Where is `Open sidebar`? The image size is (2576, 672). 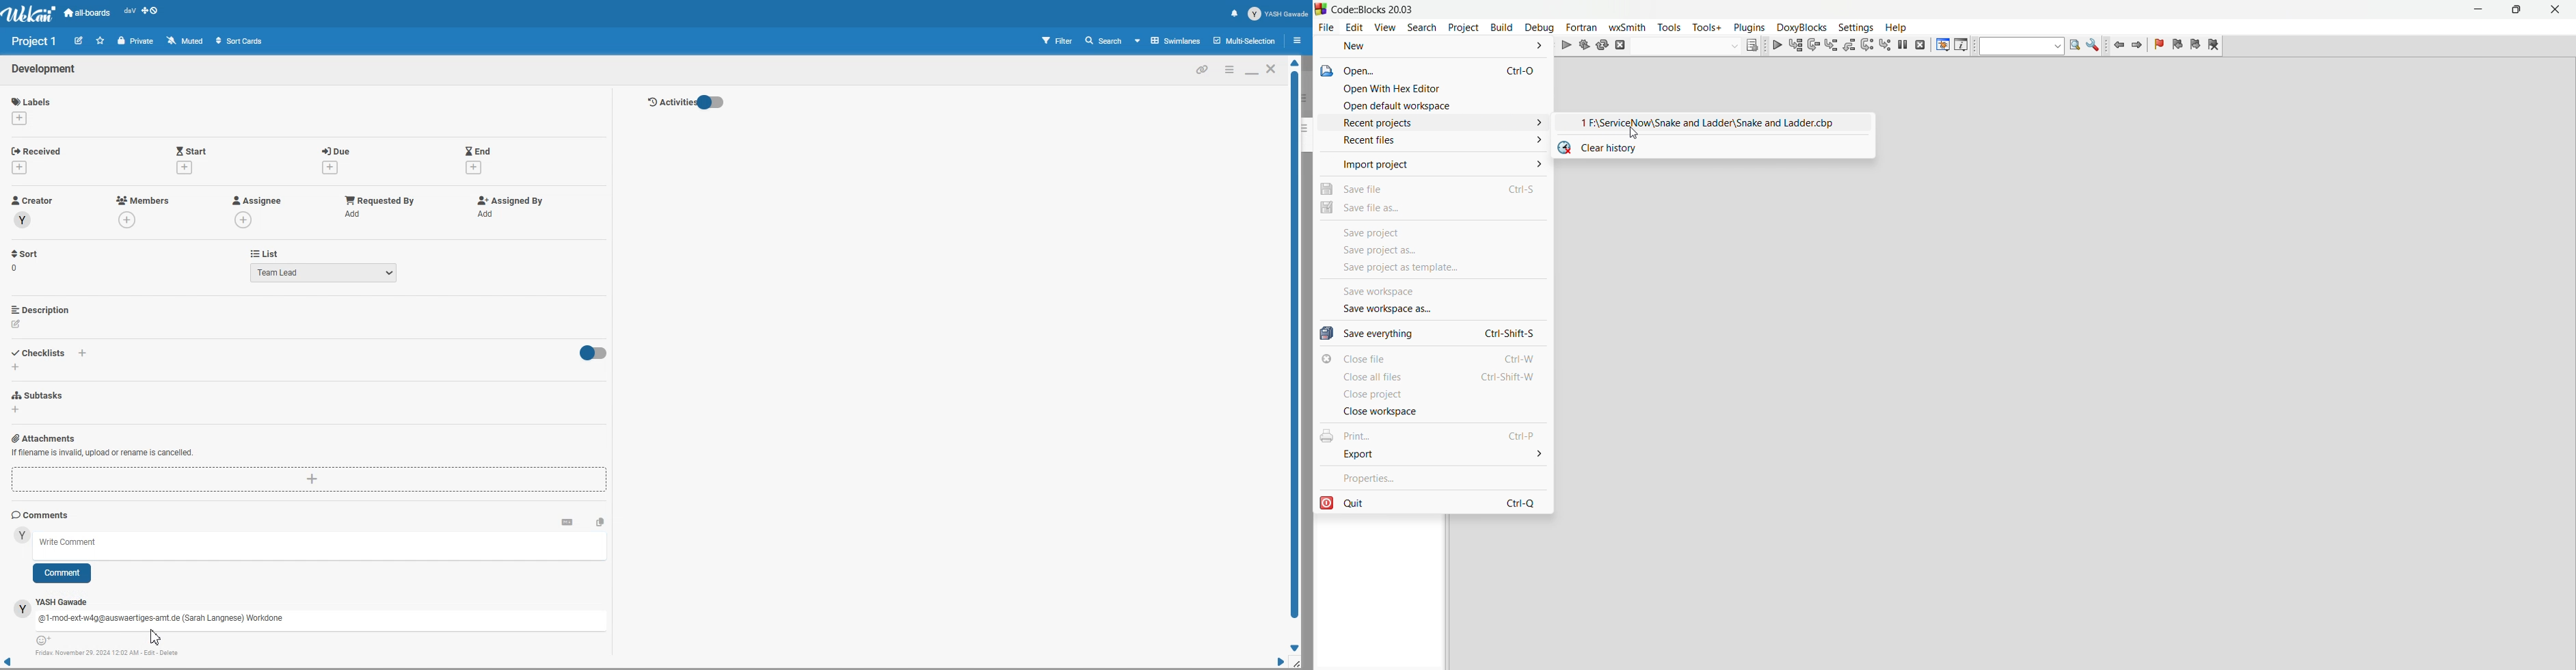
Open sidebar is located at coordinates (1300, 40).